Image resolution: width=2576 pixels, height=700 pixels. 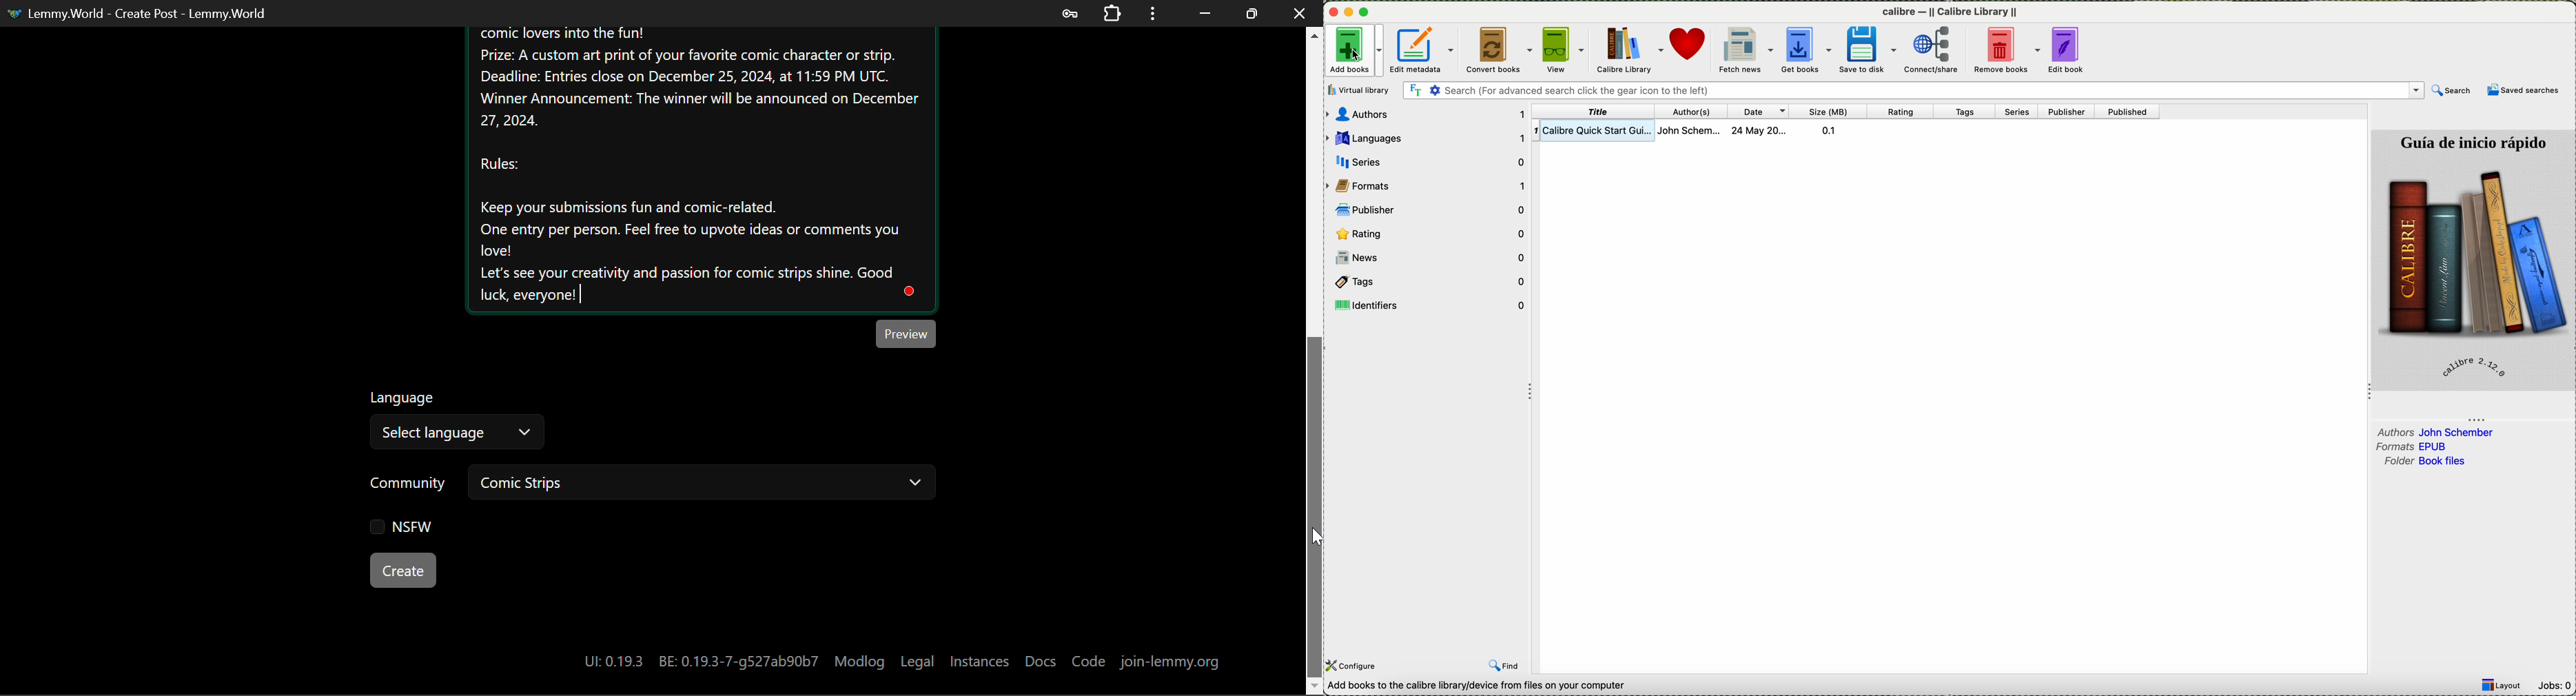 What do you see at coordinates (1694, 111) in the screenshot?
I see `author(s)` at bounding box center [1694, 111].